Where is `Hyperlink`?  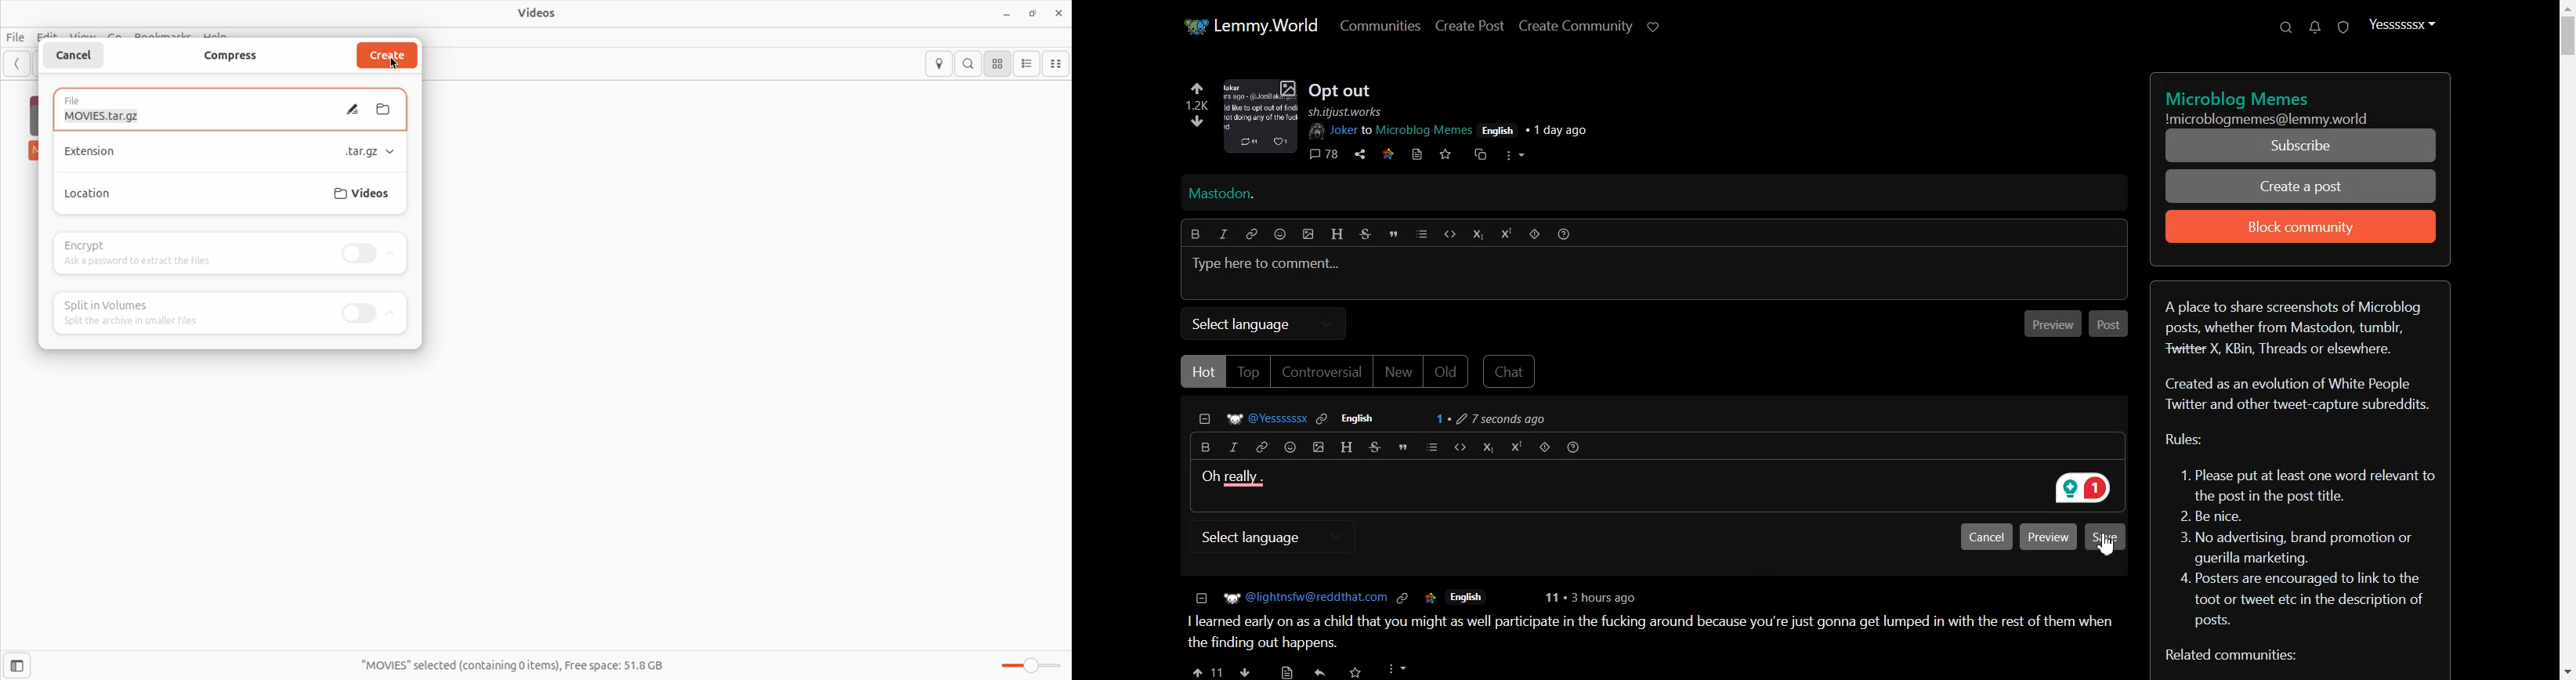 Hyperlink is located at coordinates (1261, 447).